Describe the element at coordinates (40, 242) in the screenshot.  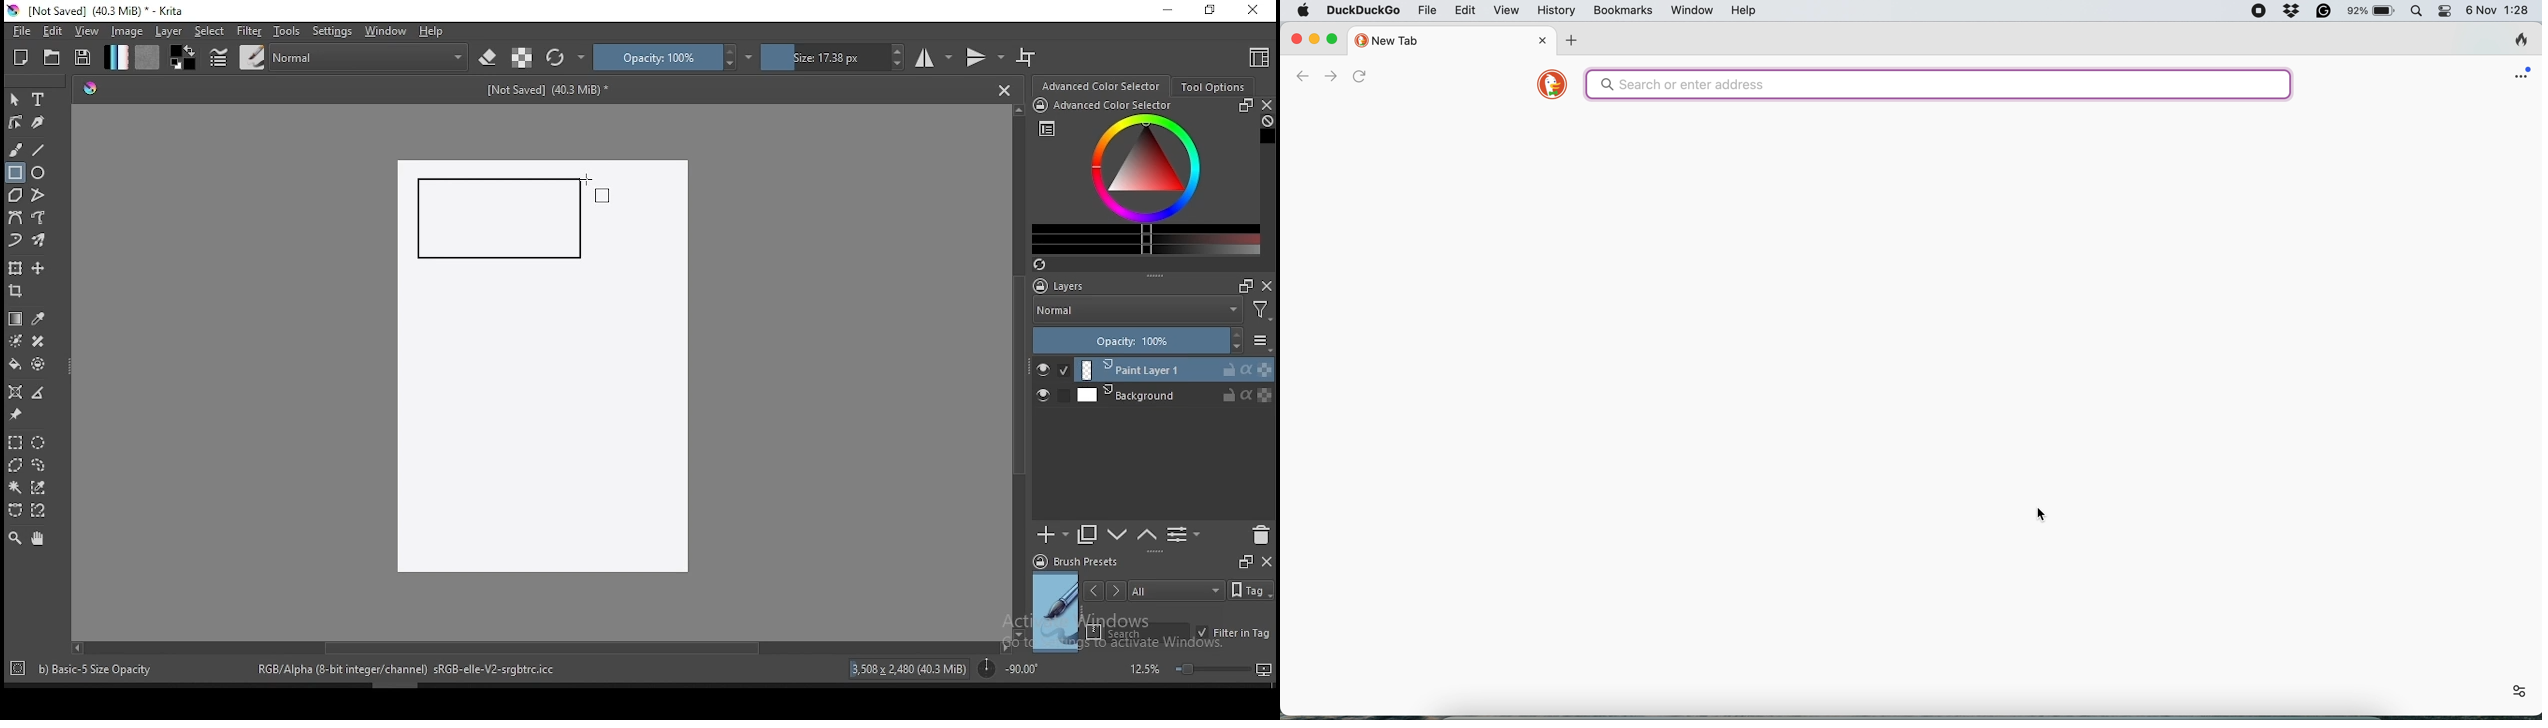
I see `multibrush tool` at that location.